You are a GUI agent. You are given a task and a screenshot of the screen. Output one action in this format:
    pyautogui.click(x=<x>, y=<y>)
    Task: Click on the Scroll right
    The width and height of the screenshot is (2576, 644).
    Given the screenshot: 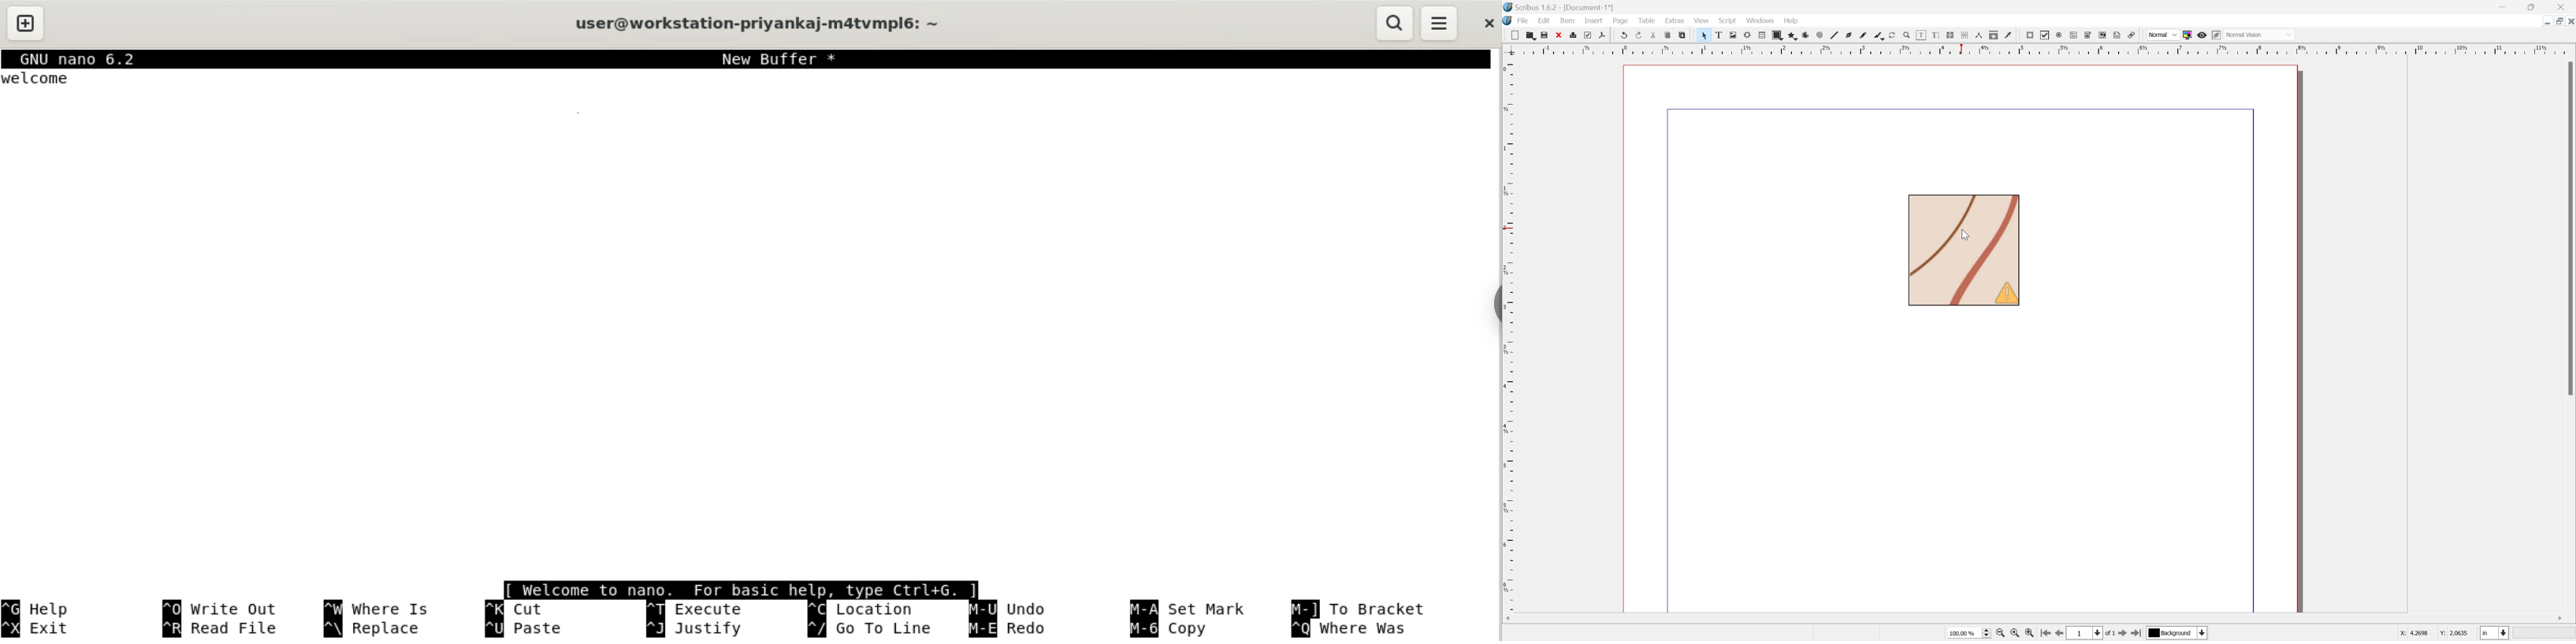 What is the action you would take?
    pyautogui.click(x=2559, y=617)
    